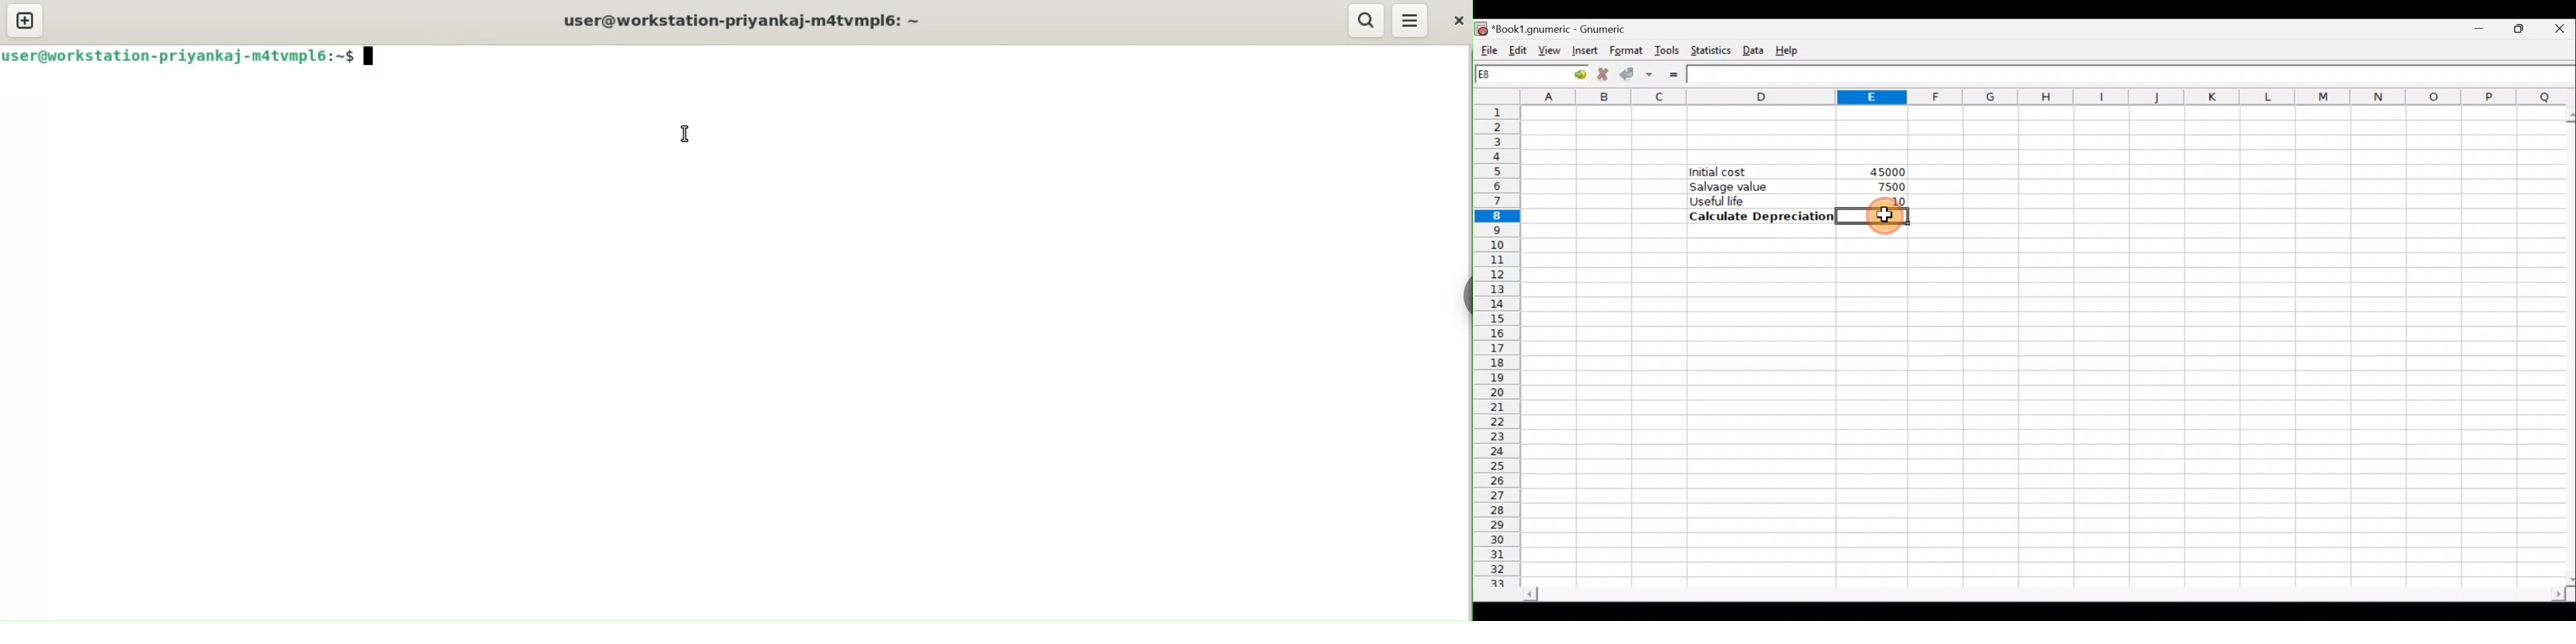  Describe the element at coordinates (2039, 408) in the screenshot. I see `Cells` at that location.